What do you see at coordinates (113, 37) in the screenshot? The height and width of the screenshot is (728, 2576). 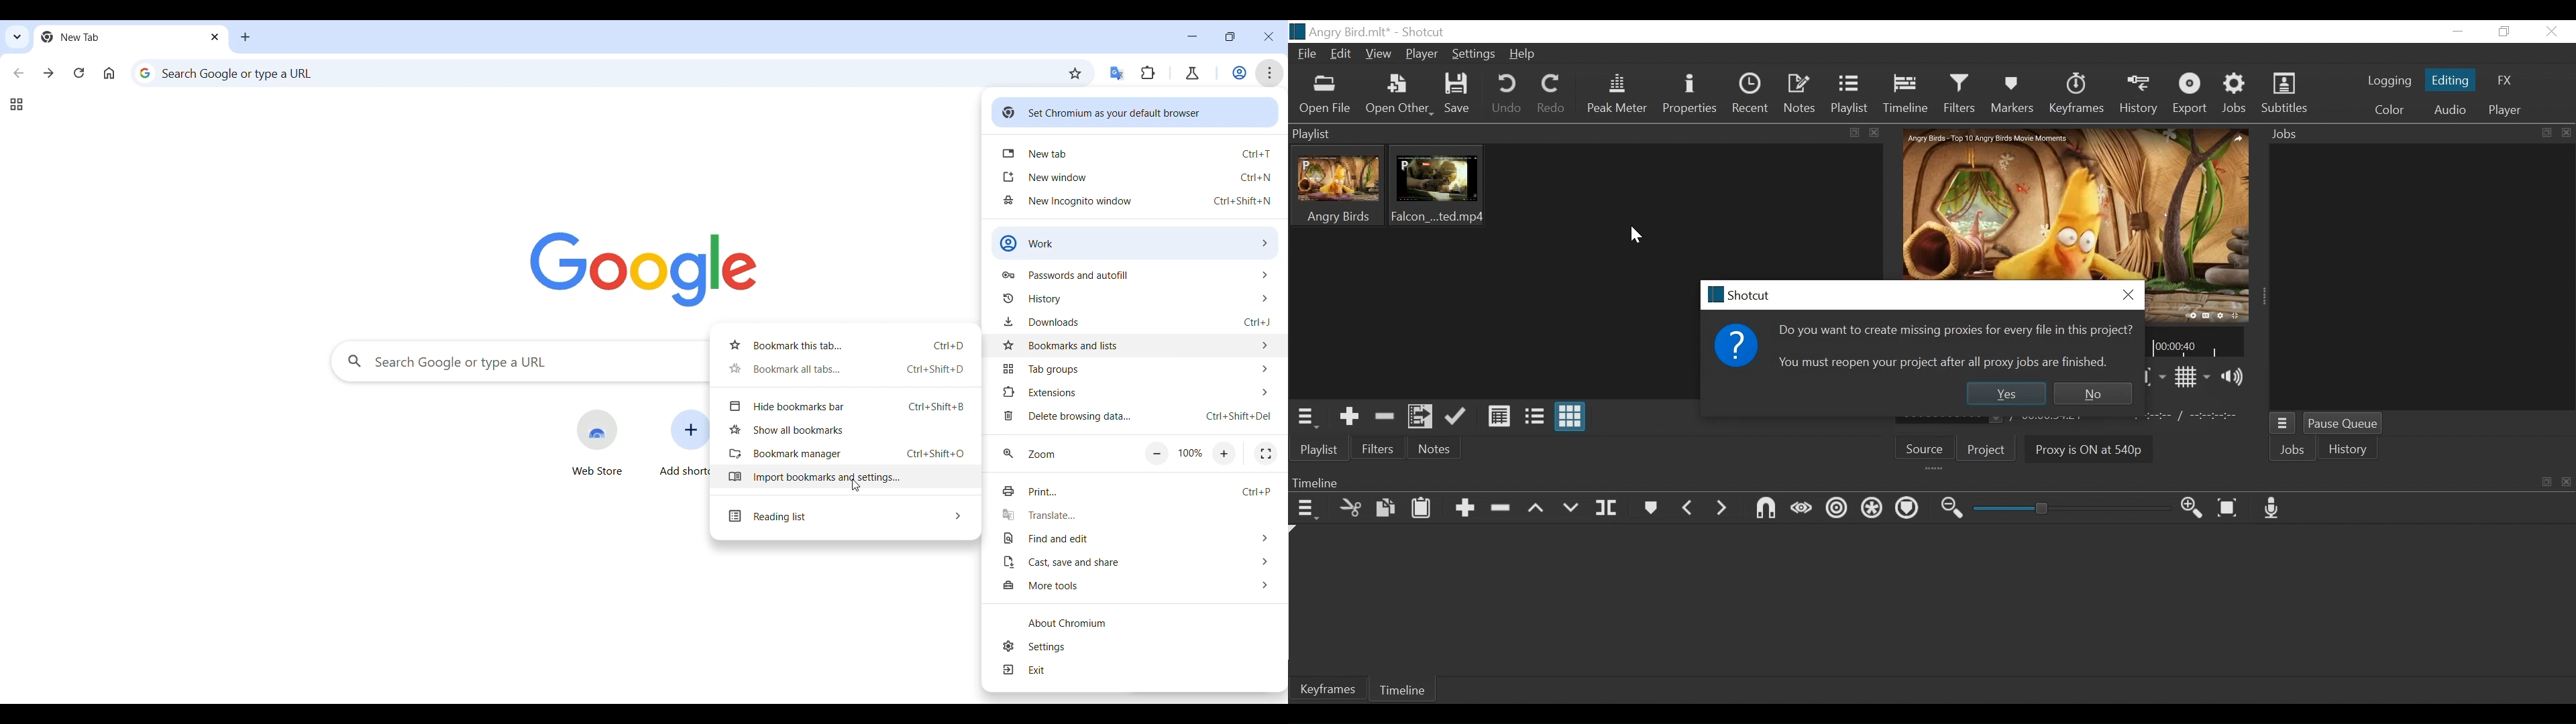 I see `Current tab` at bounding box center [113, 37].